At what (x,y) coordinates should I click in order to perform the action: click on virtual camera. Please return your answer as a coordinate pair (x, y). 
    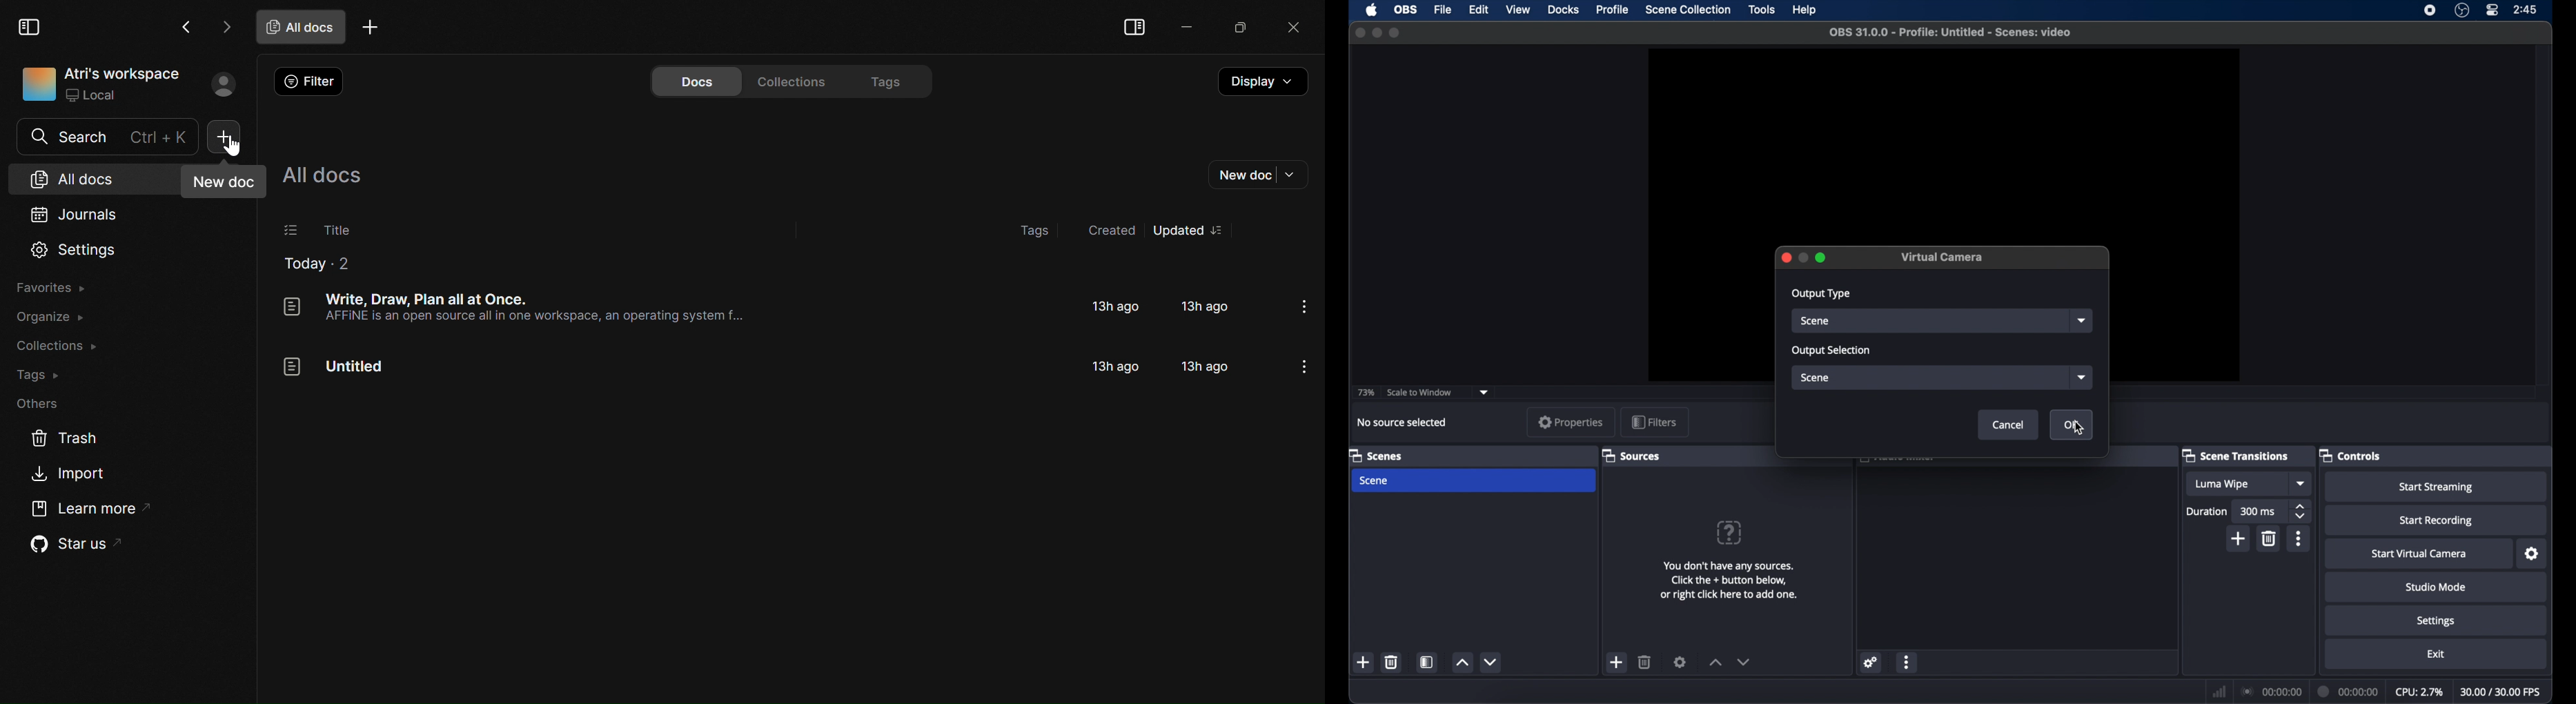
    Looking at the image, I should click on (1943, 257).